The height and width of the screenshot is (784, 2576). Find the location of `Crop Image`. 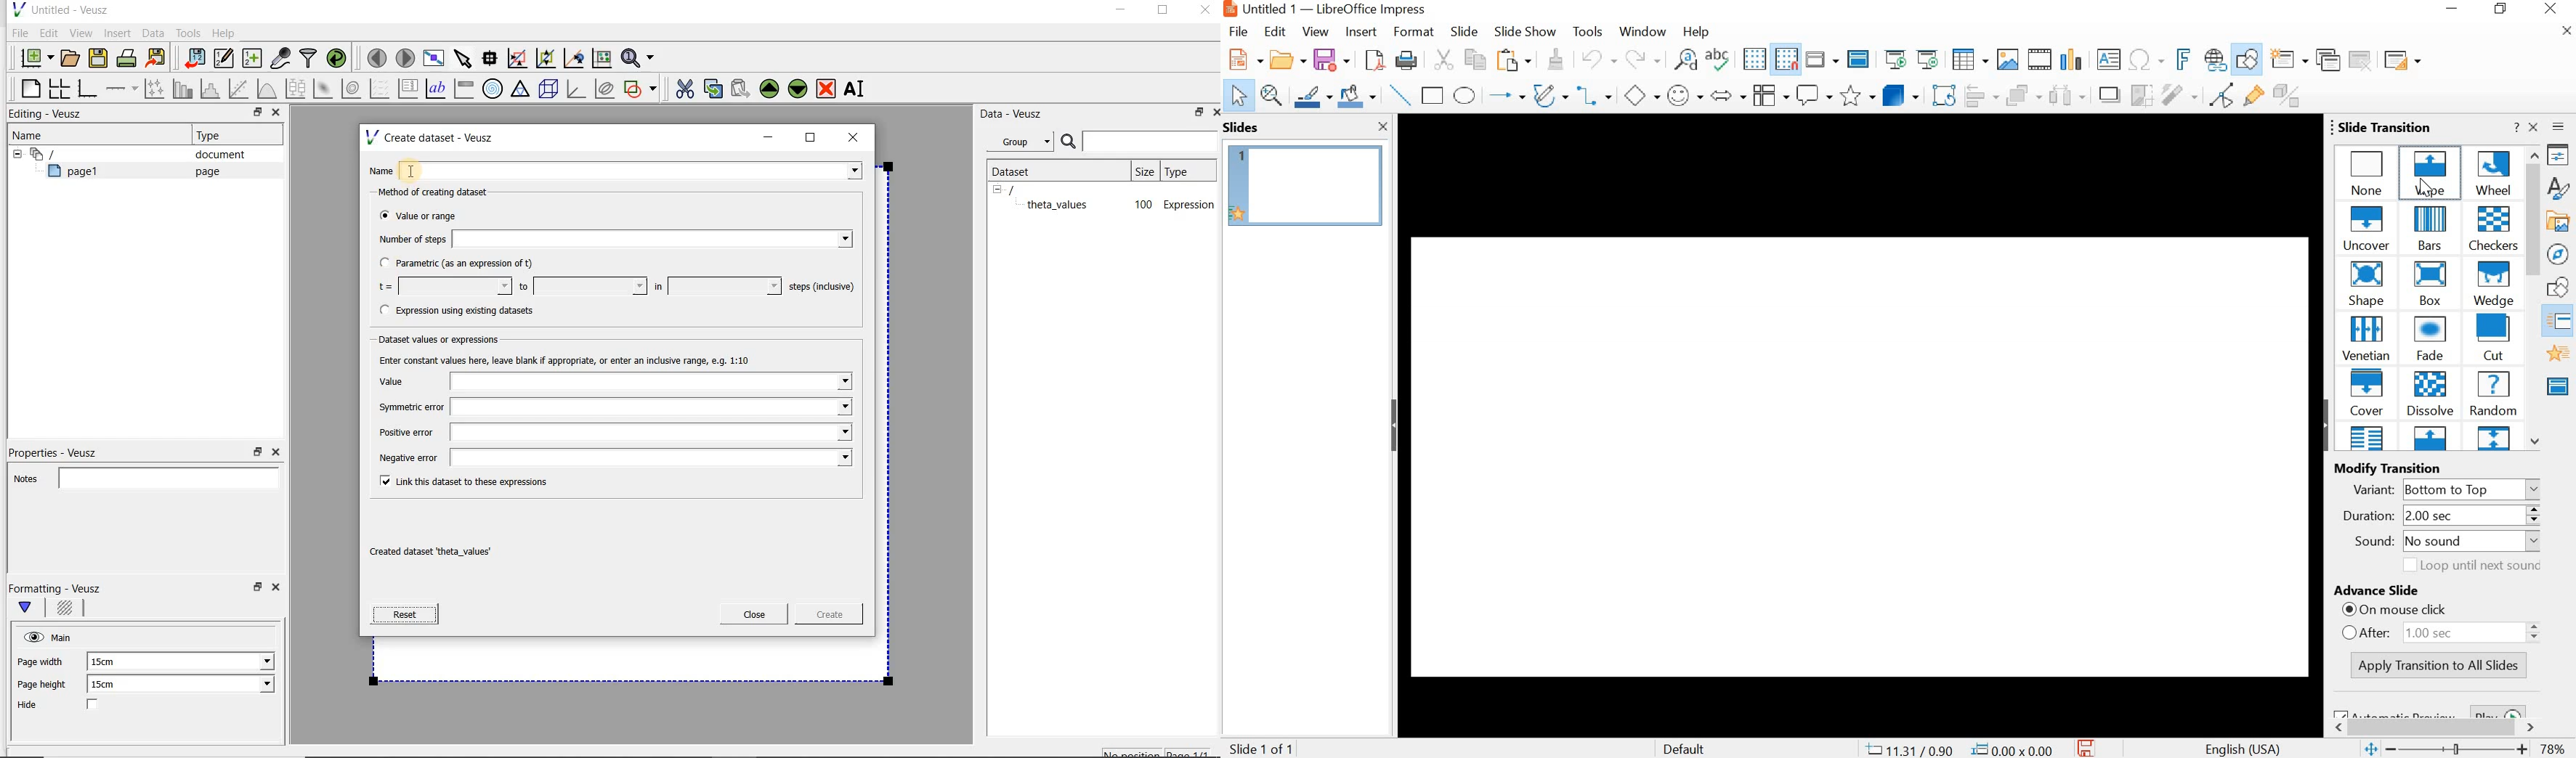

Crop Image is located at coordinates (2141, 94).